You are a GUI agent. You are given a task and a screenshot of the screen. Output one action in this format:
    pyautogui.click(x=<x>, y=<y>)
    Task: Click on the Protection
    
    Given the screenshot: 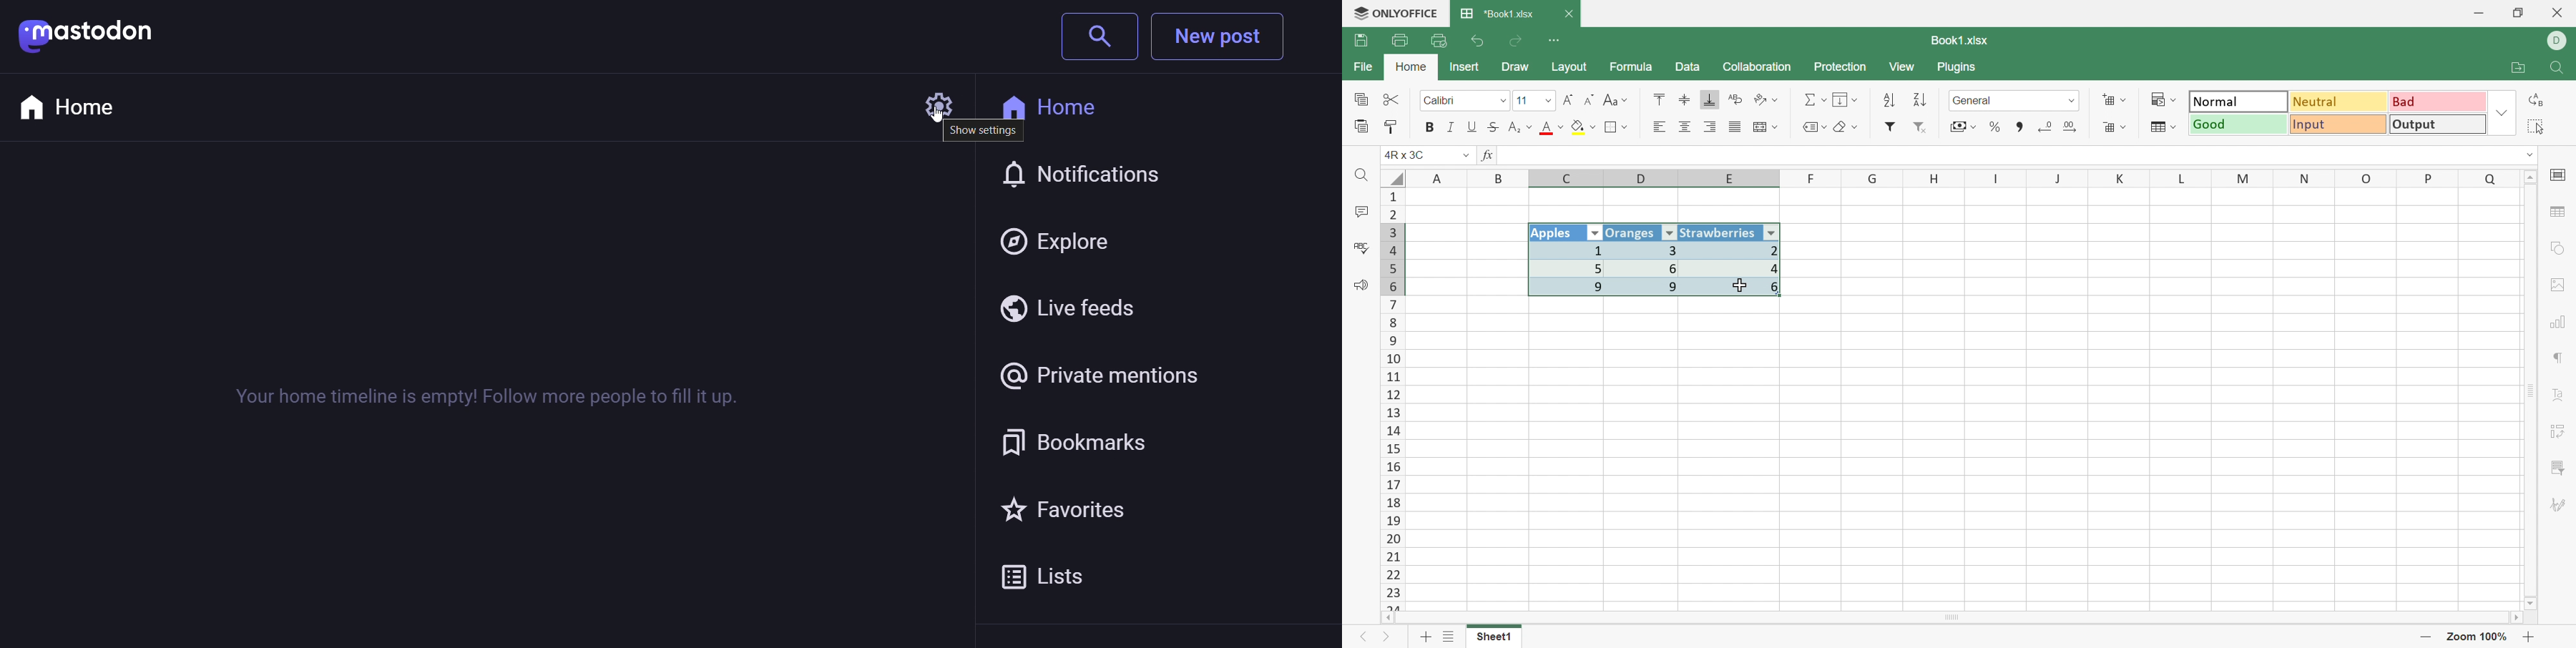 What is the action you would take?
    pyautogui.click(x=1842, y=68)
    